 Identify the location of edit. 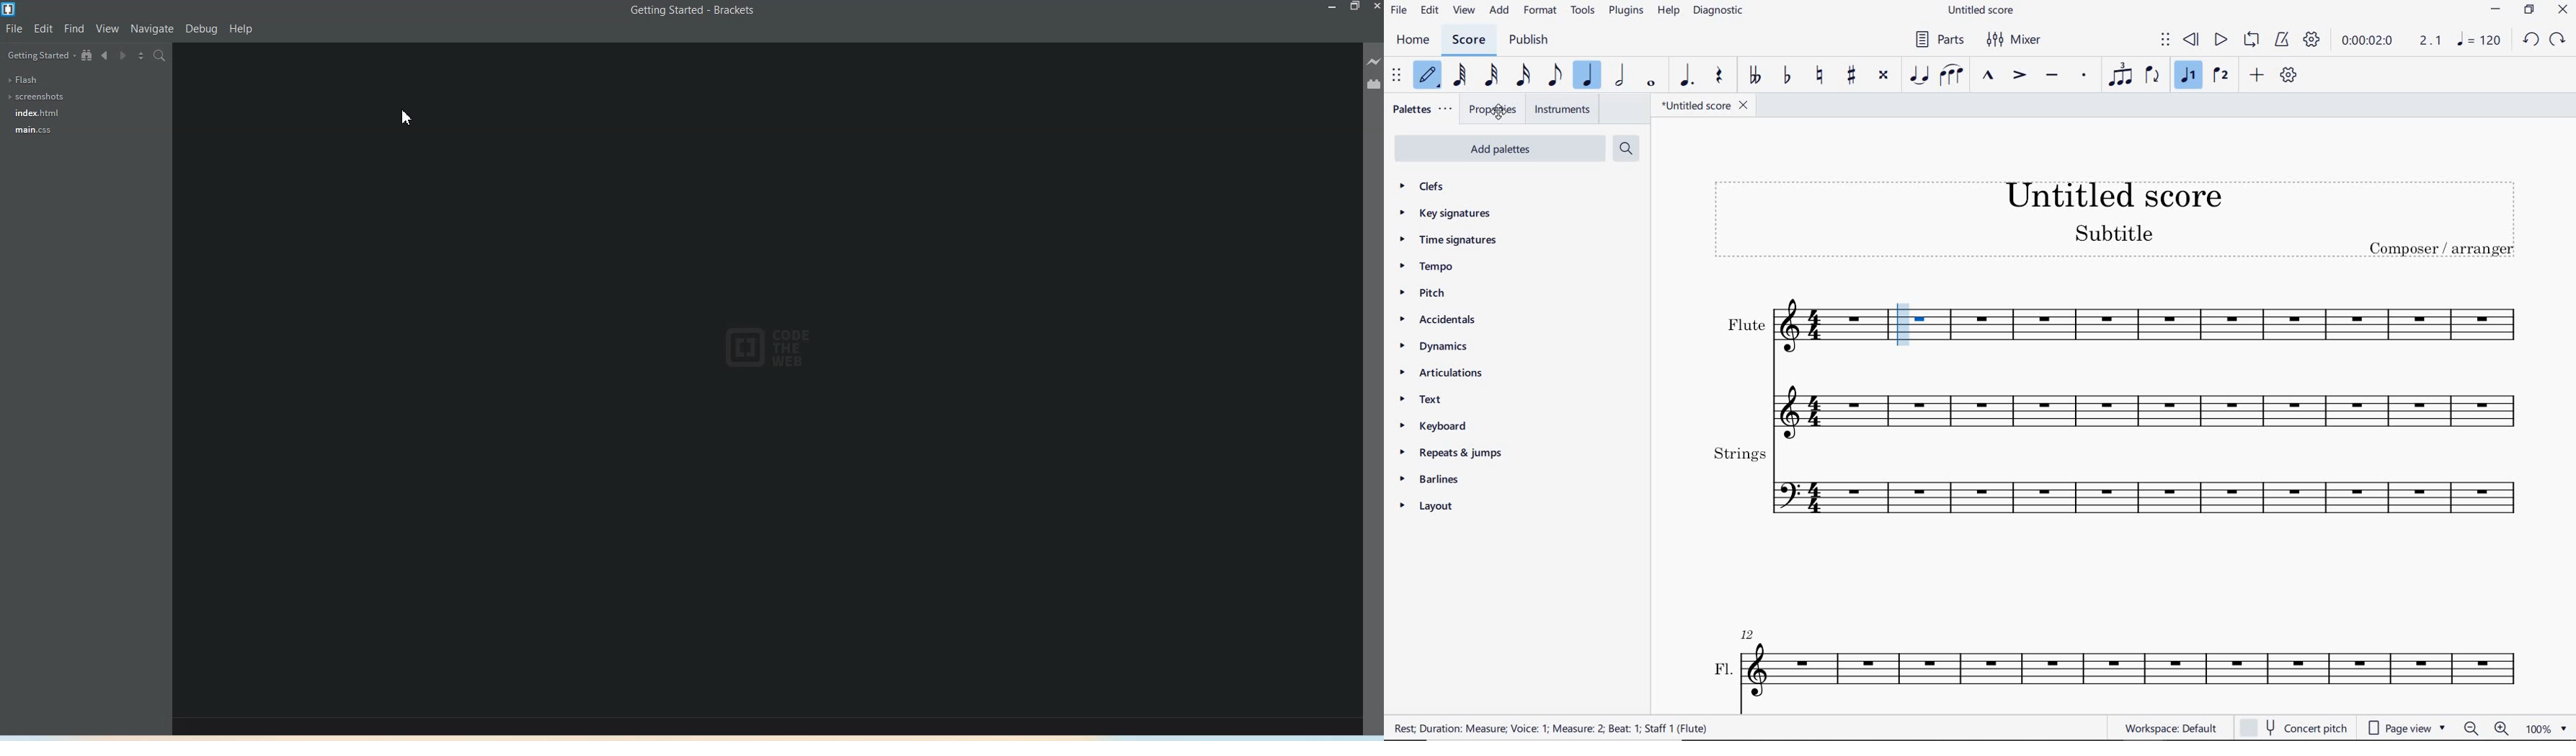
(1428, 11).